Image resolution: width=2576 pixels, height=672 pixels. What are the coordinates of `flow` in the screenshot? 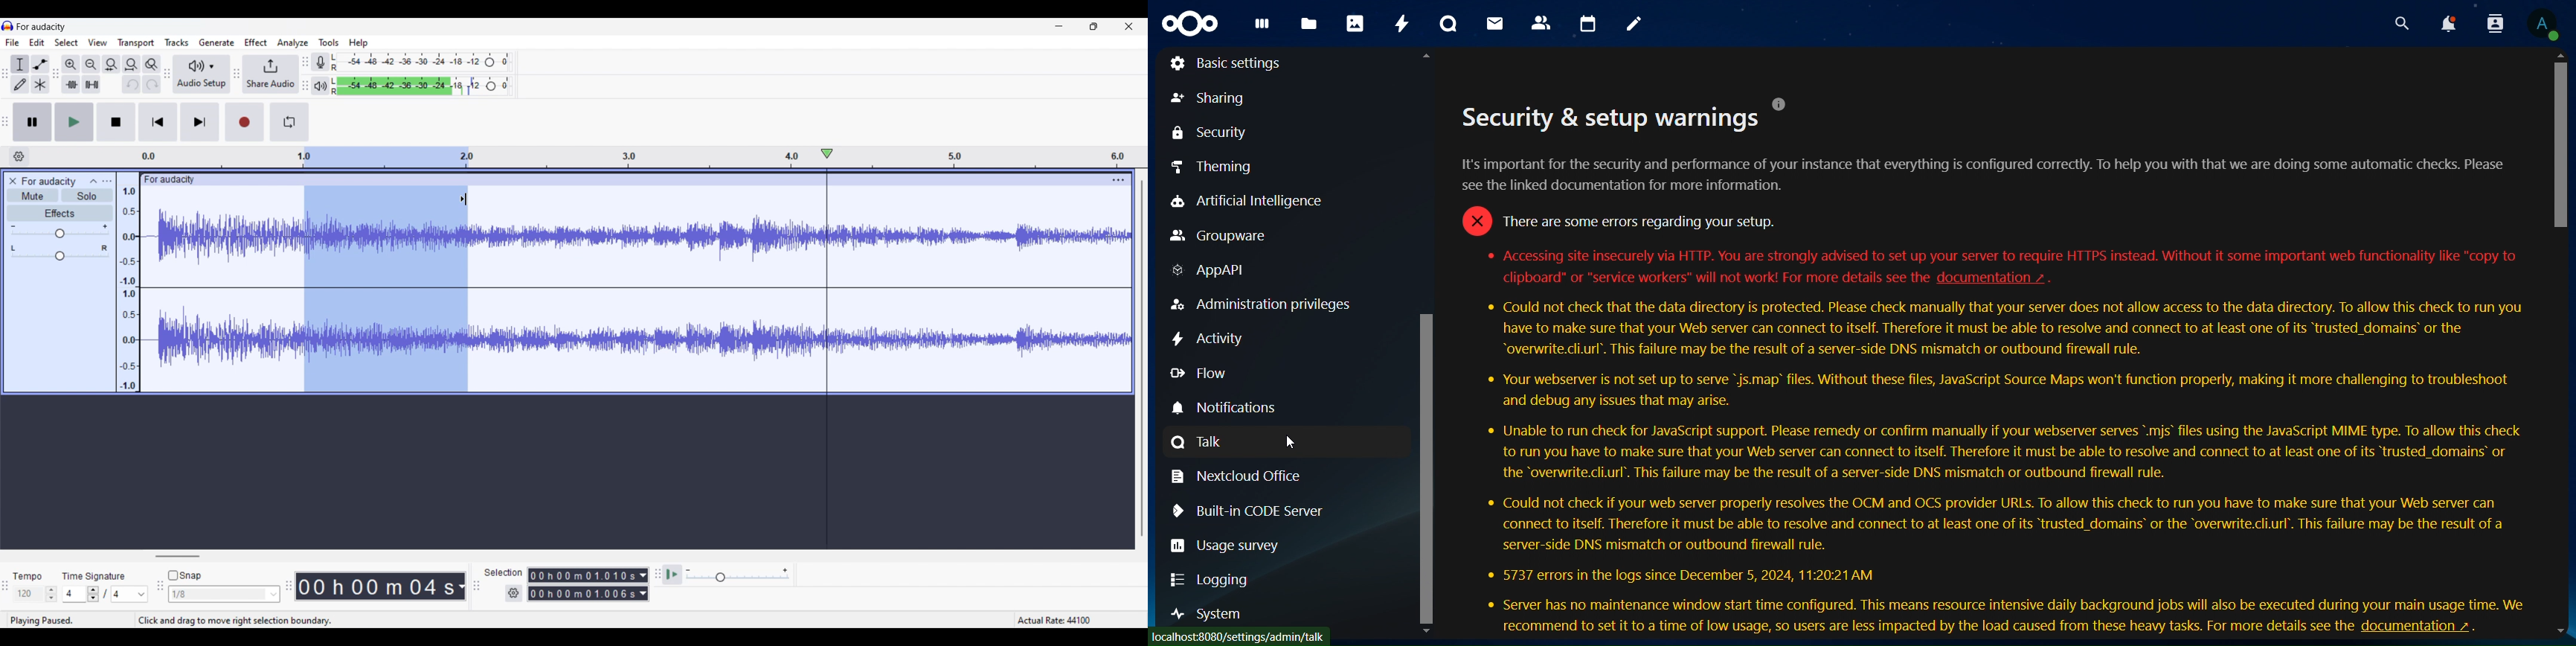 It's located at (1200, 373).